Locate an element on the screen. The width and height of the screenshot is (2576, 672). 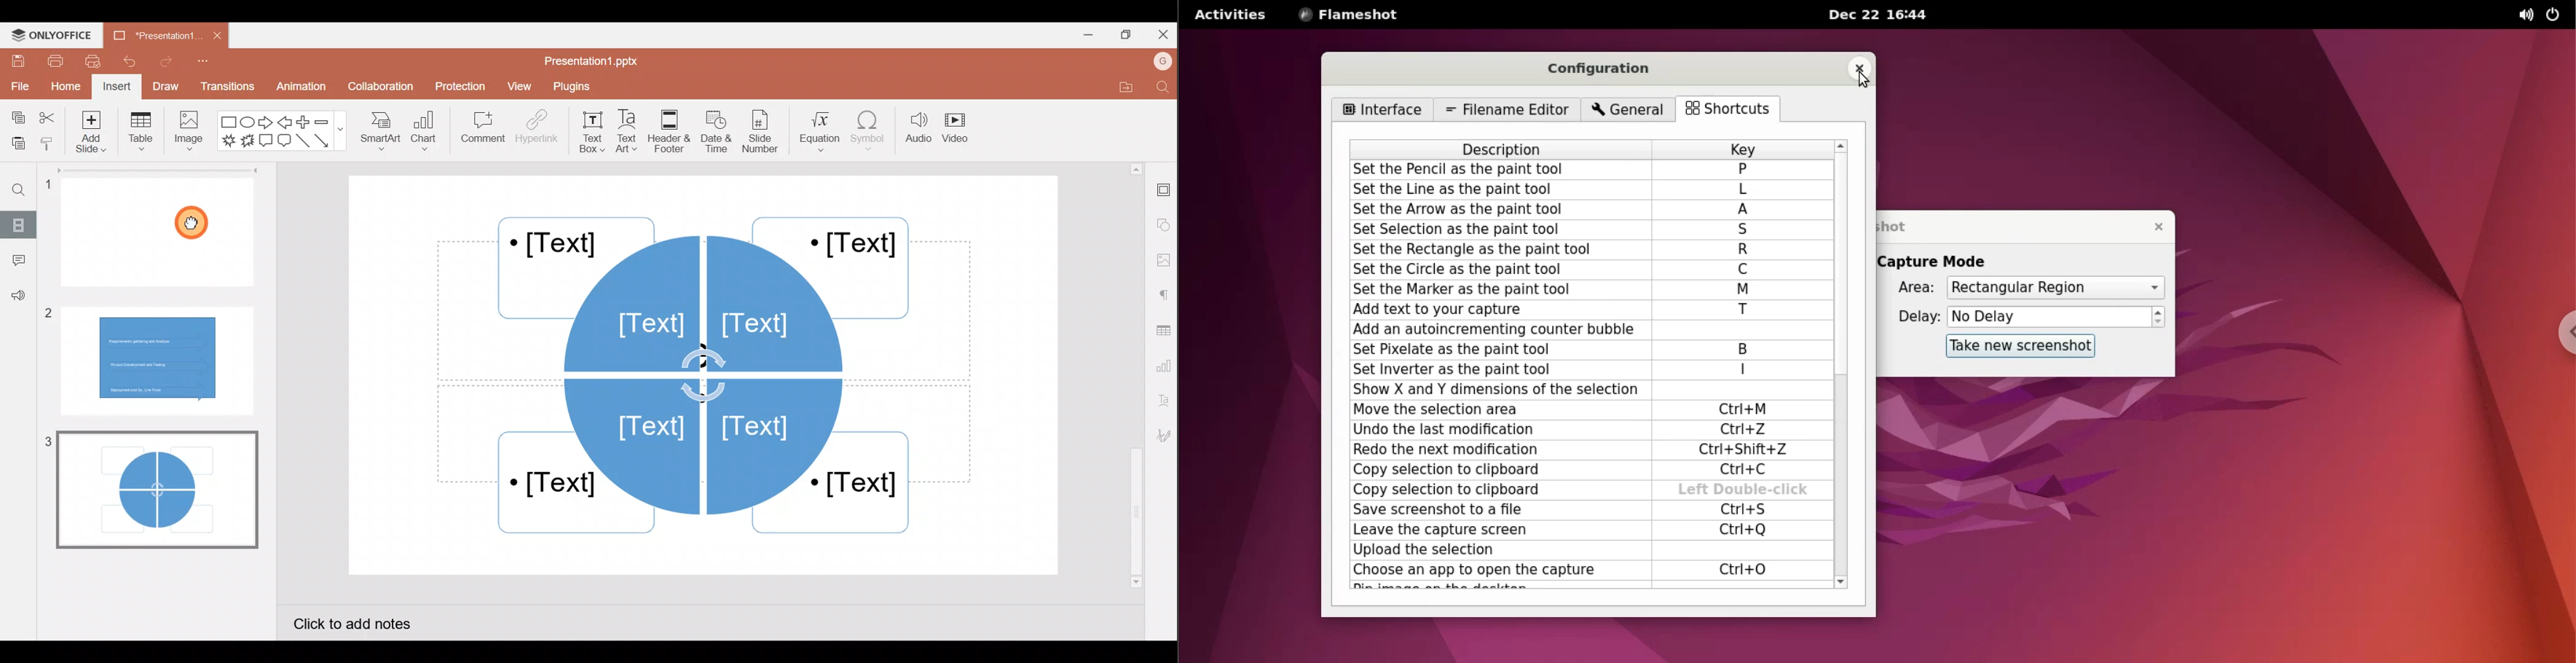
M  is located at coordinates (1744, 290).